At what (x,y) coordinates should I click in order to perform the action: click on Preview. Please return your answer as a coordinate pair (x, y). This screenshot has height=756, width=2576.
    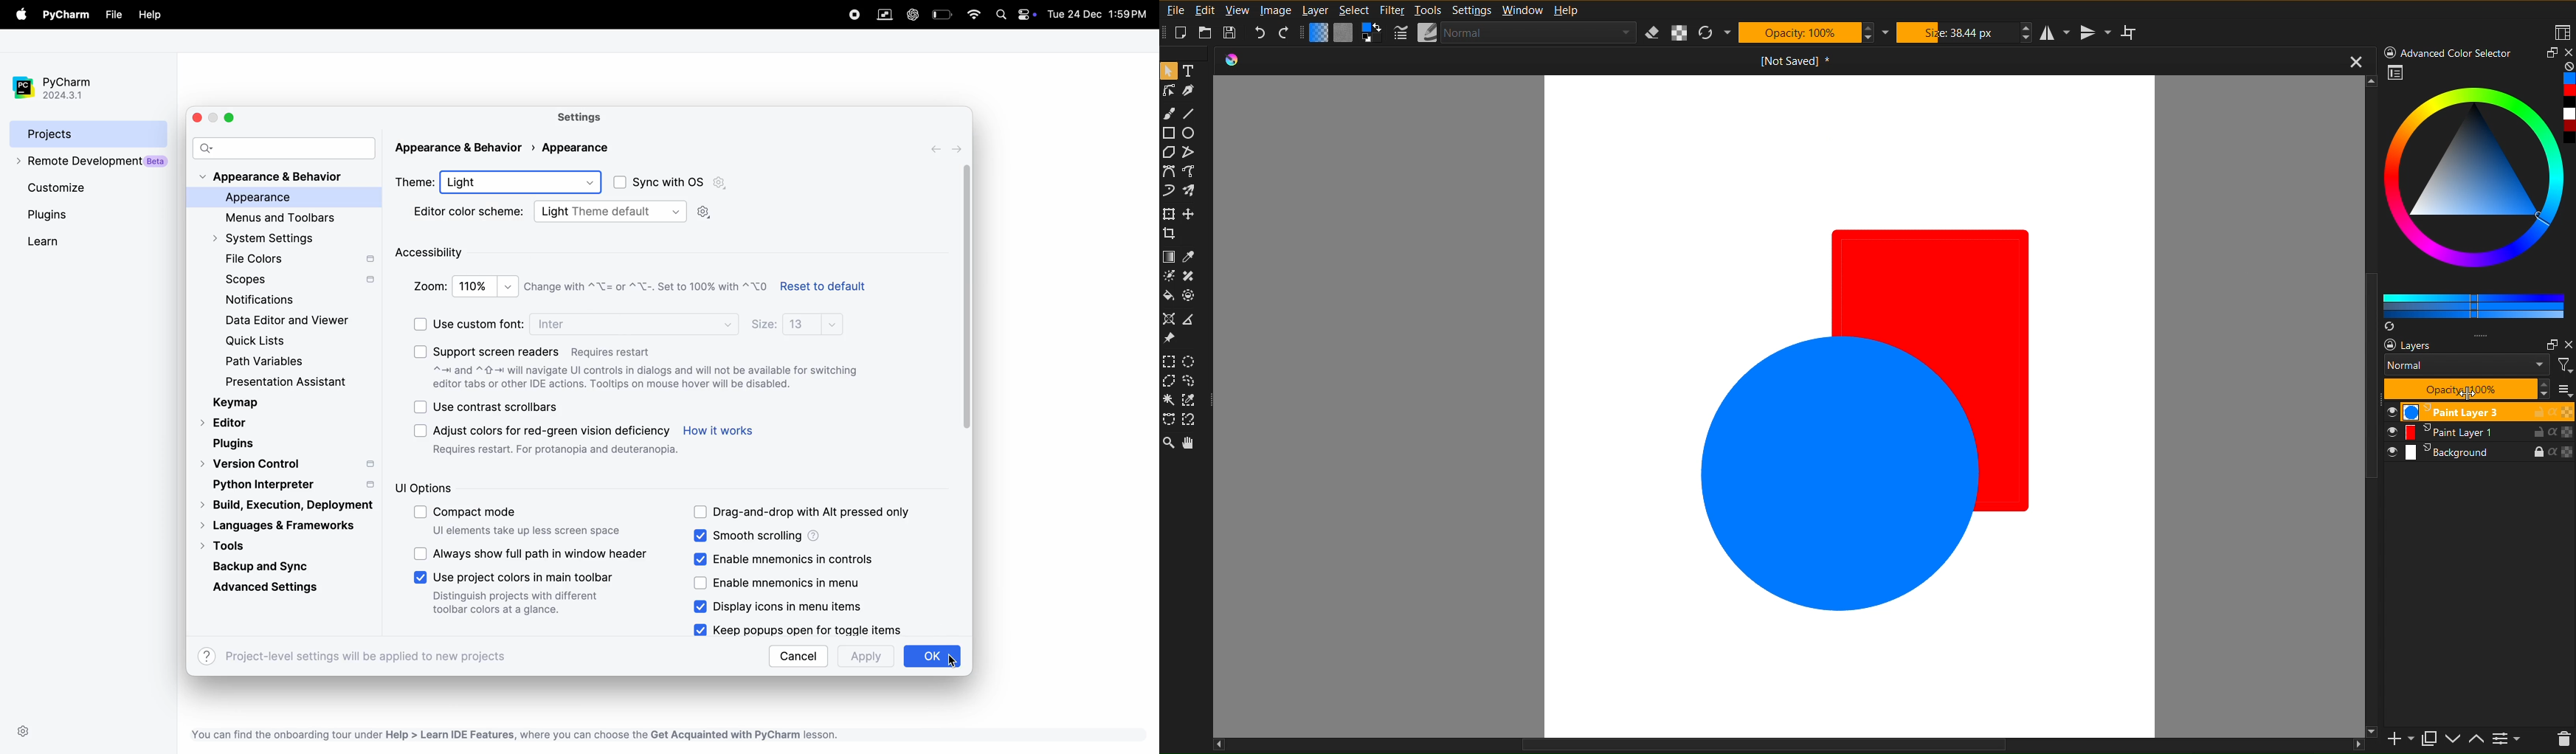
    Looking at the image, I should click on (2396, 73).